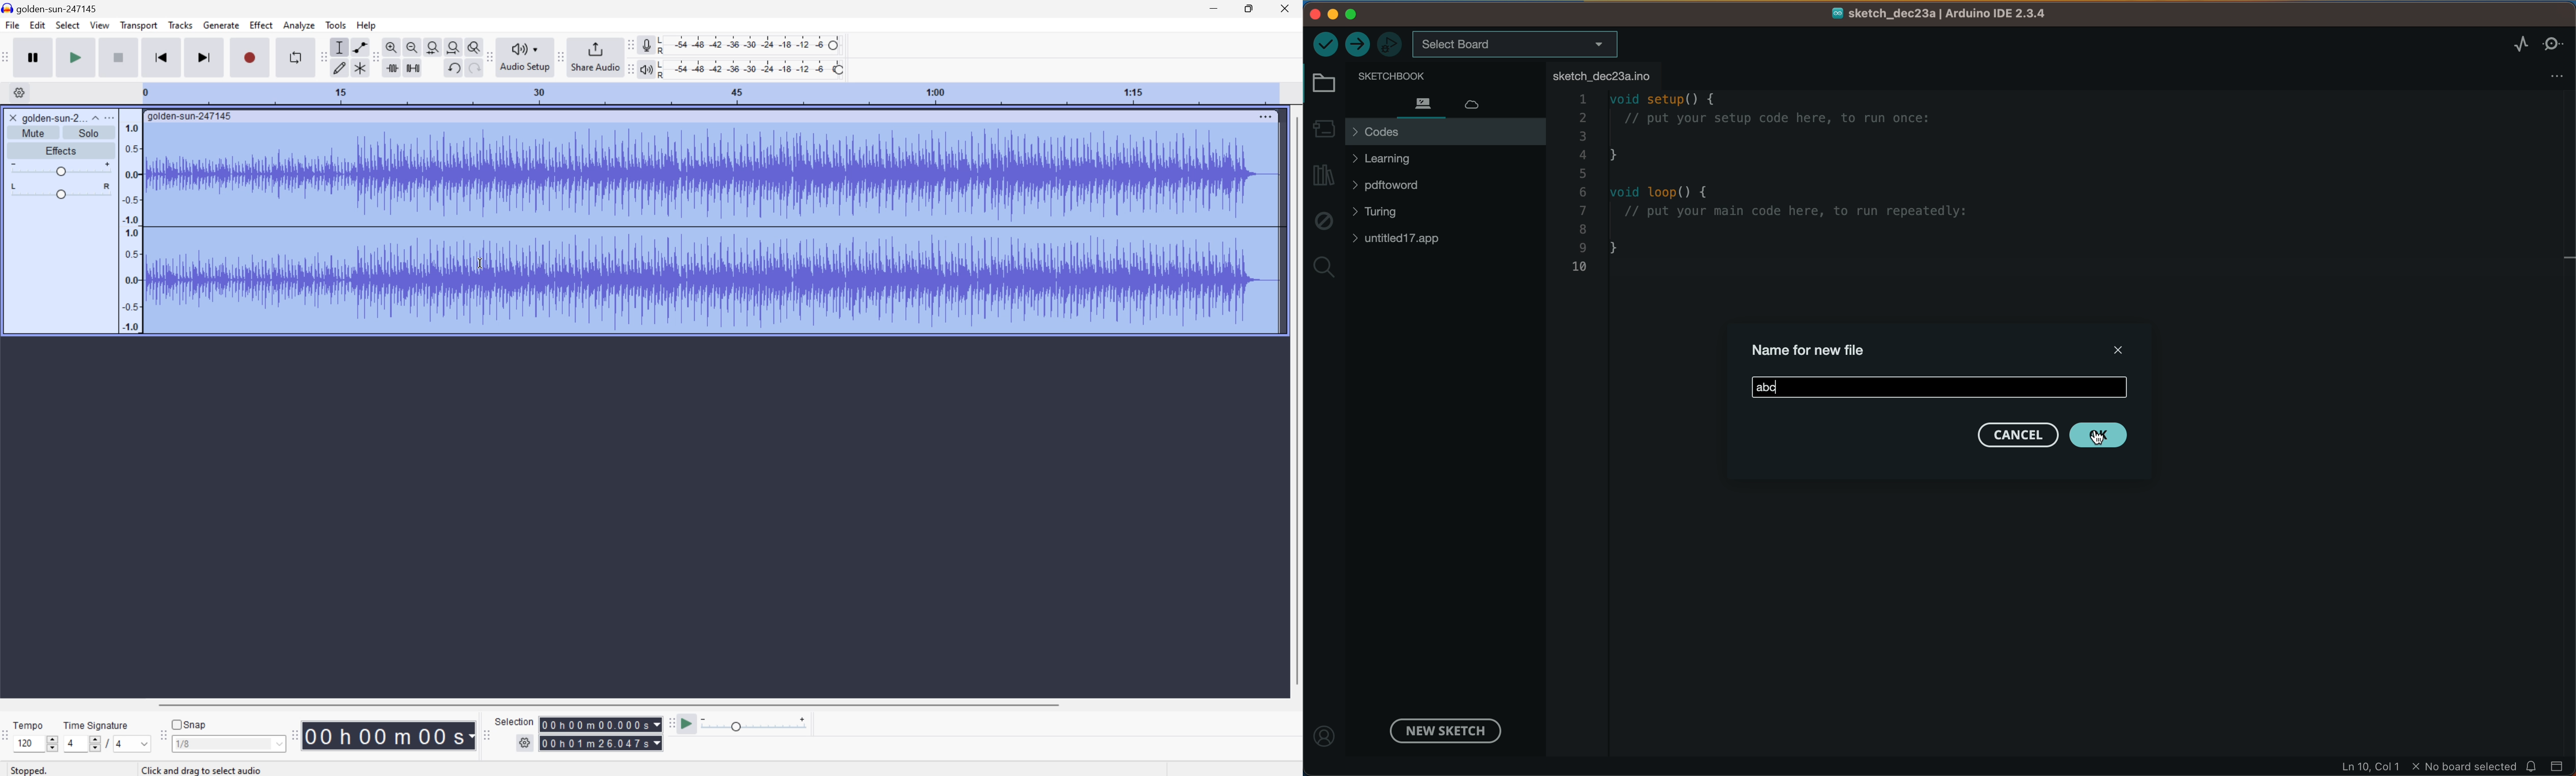 The image size is (2576, 784). I want to click on Scroll Bar, so click(1295, 401).